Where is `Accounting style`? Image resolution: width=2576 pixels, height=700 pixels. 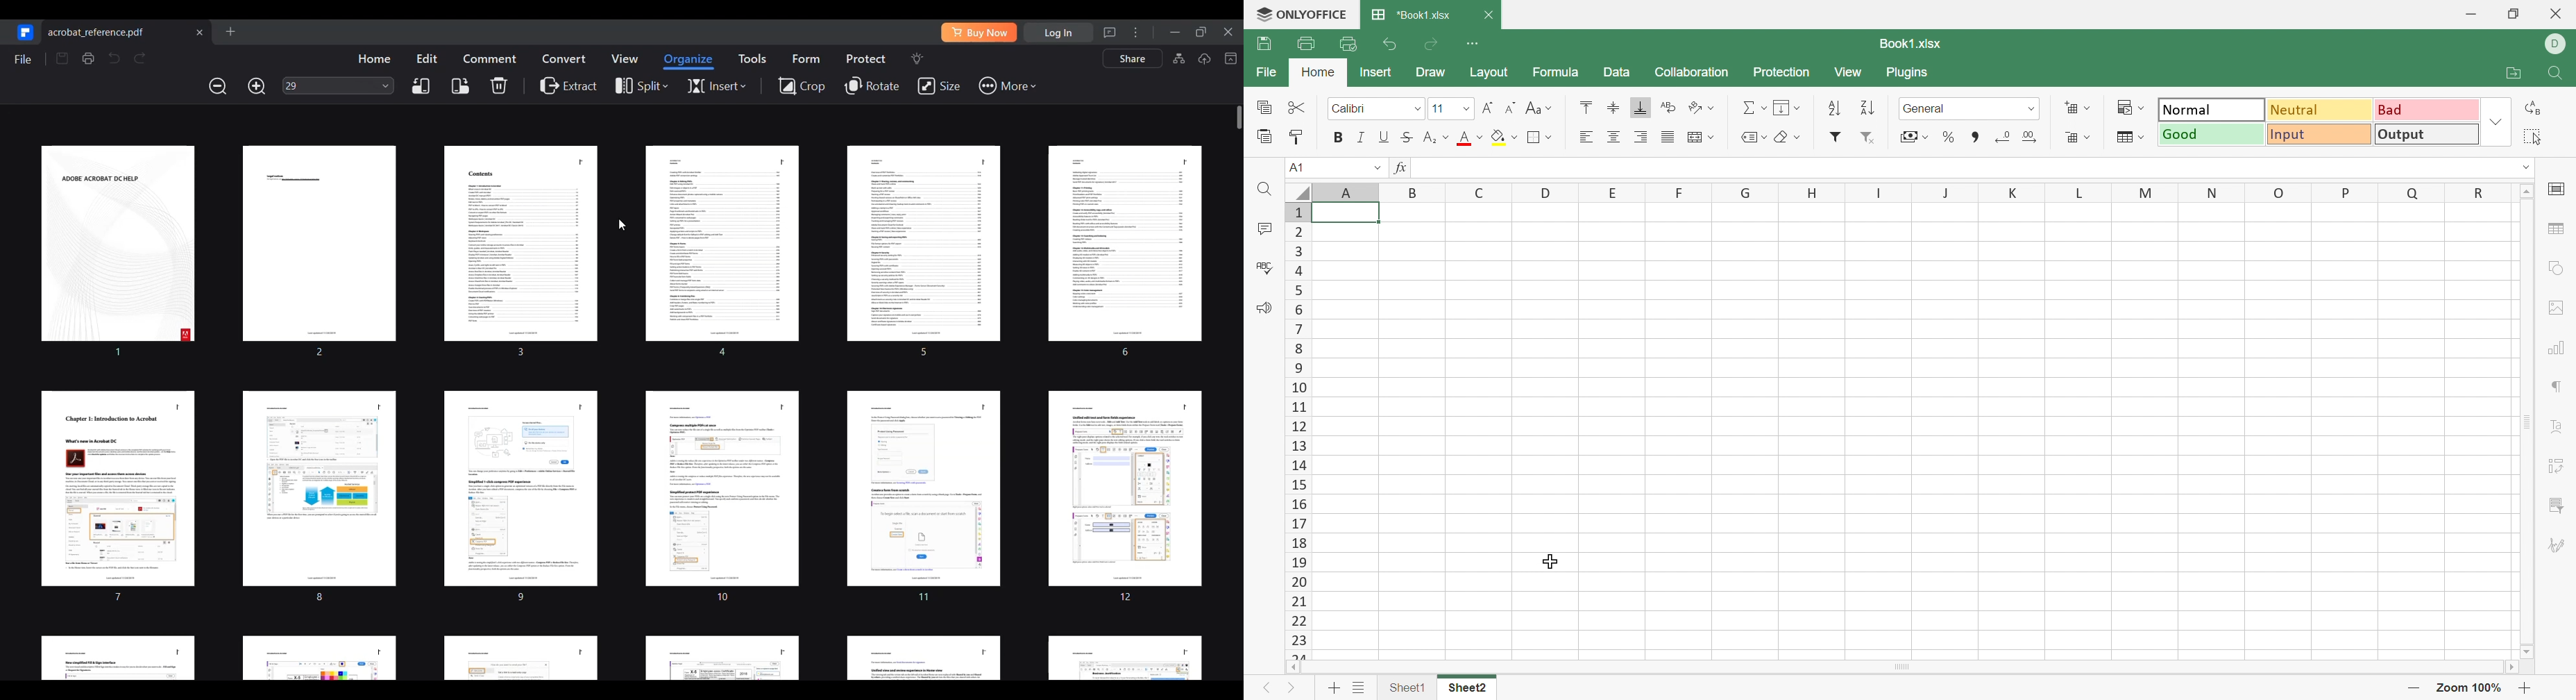
Accounting style is located at coordinates (1913, 136).